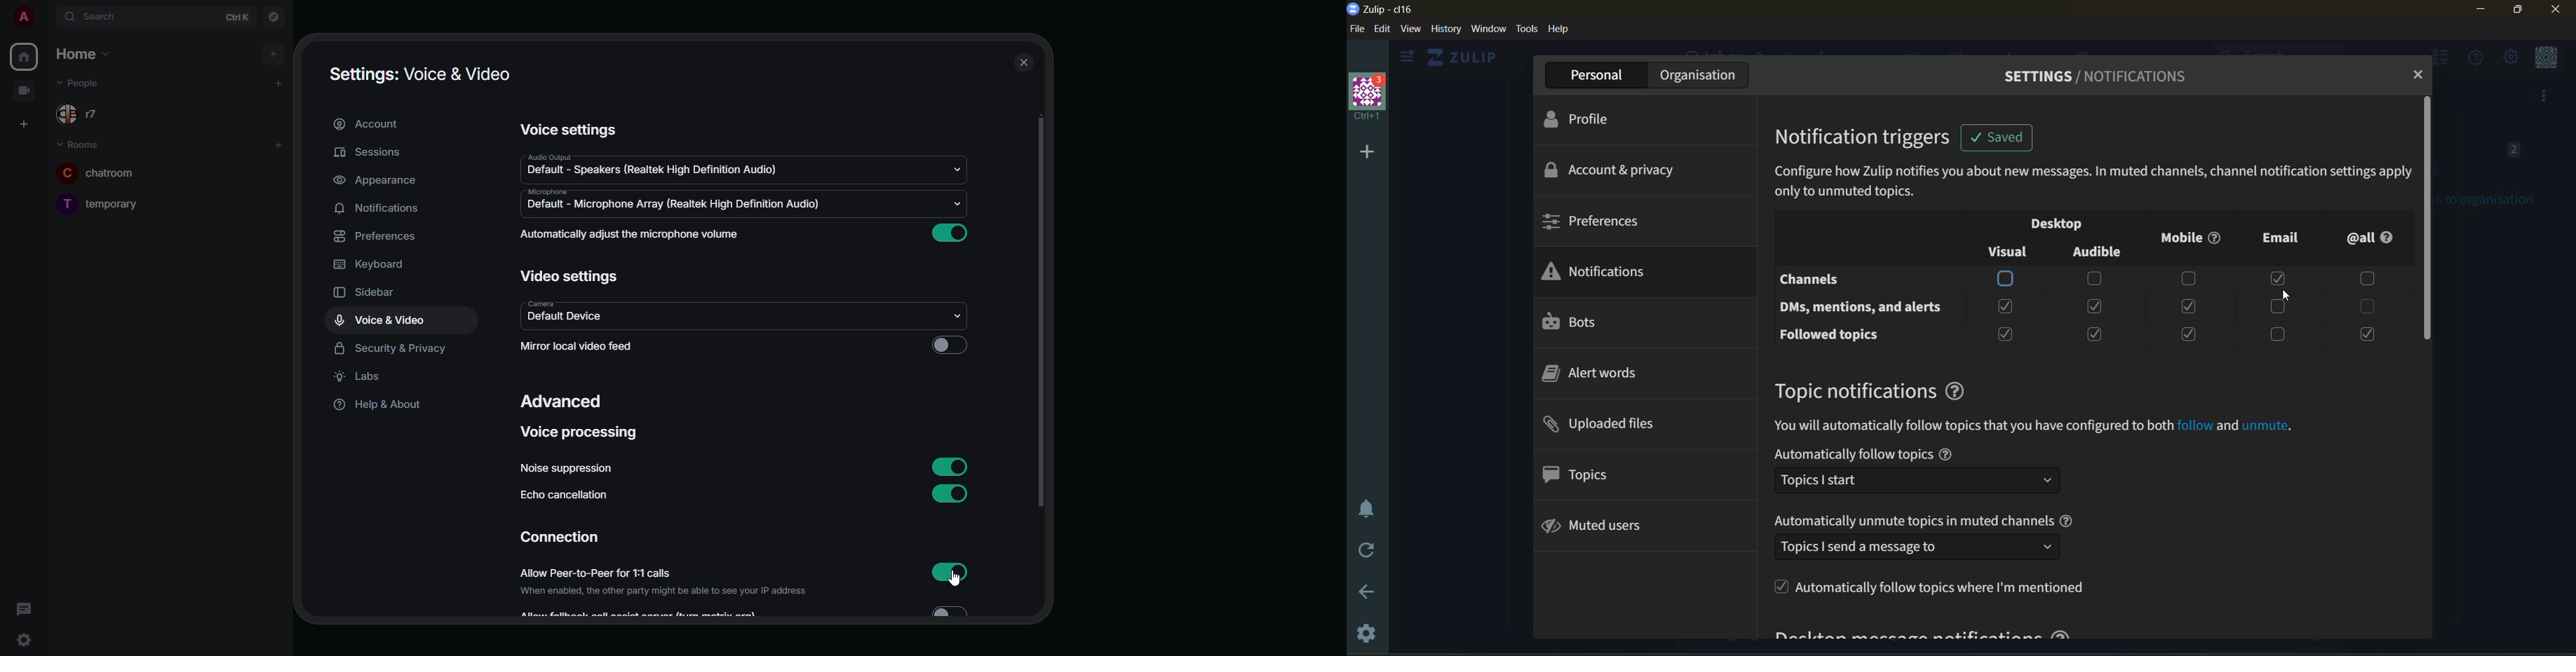 The height and width of the screenshot is (672, 2576). Describe the element at coordinates (1527, 29) in the screenshot. I see `tools` at that location.